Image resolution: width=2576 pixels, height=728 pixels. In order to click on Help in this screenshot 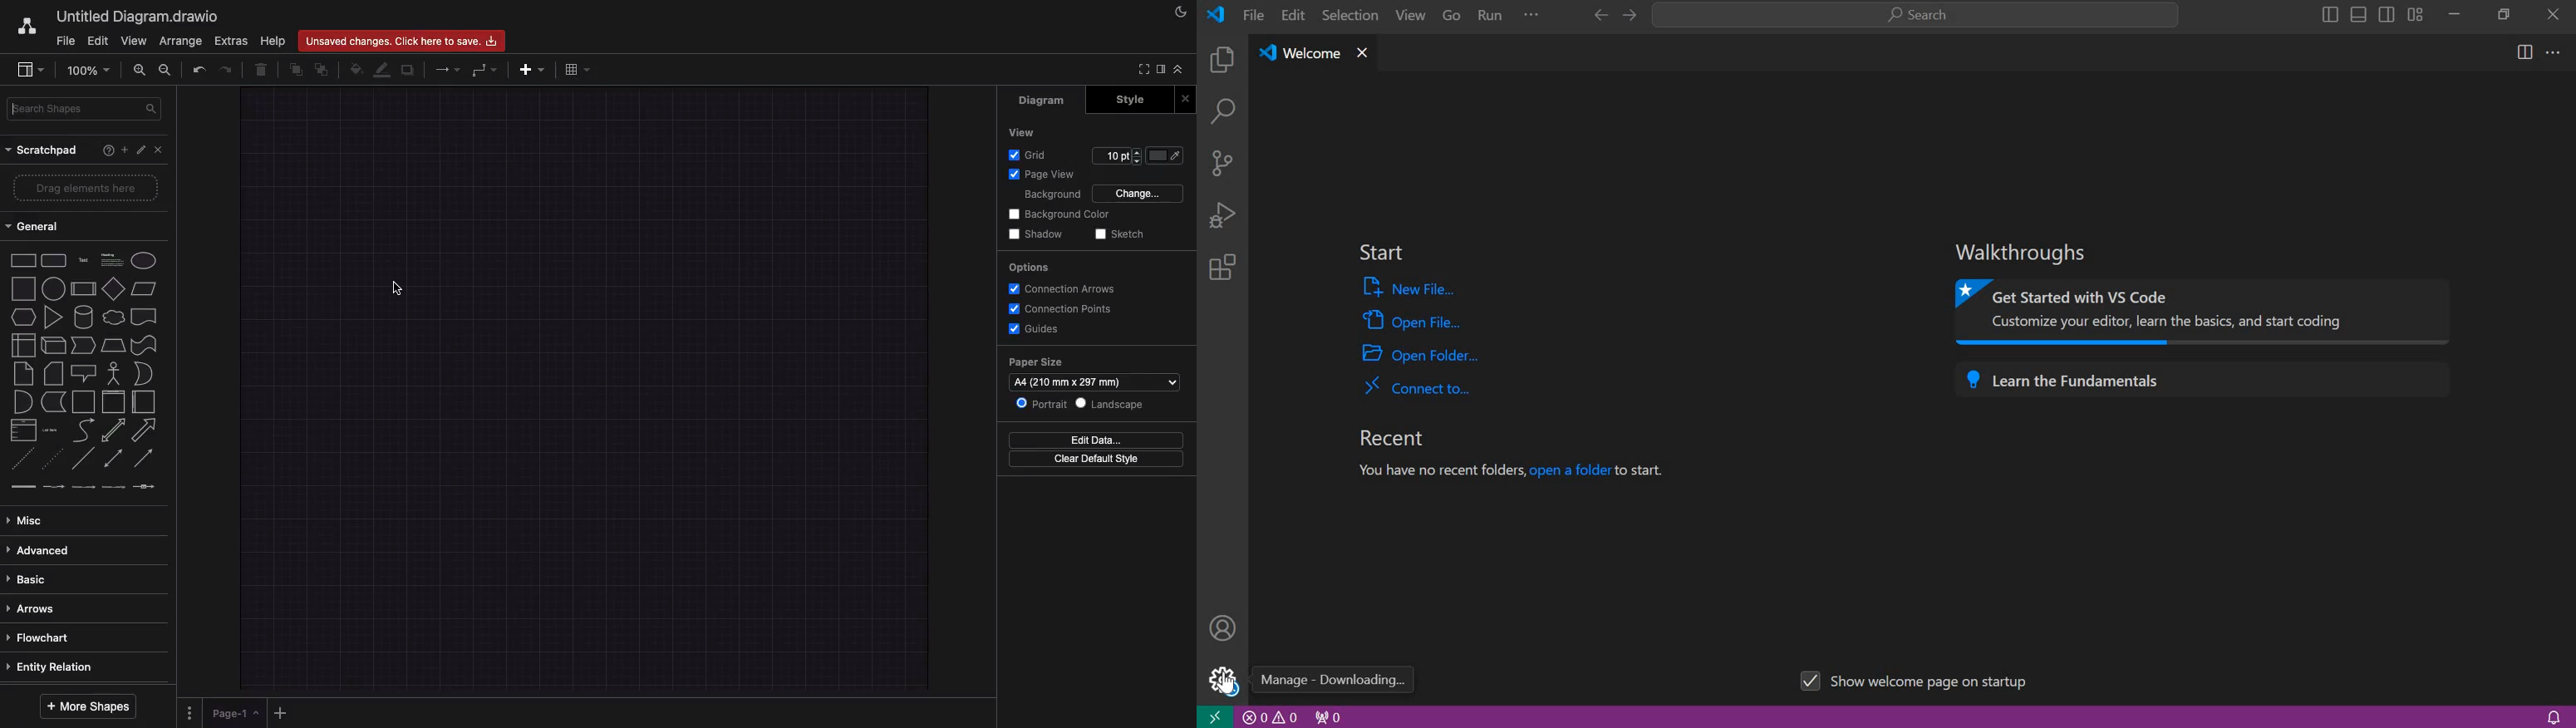, I will do `click(273, 41)`.